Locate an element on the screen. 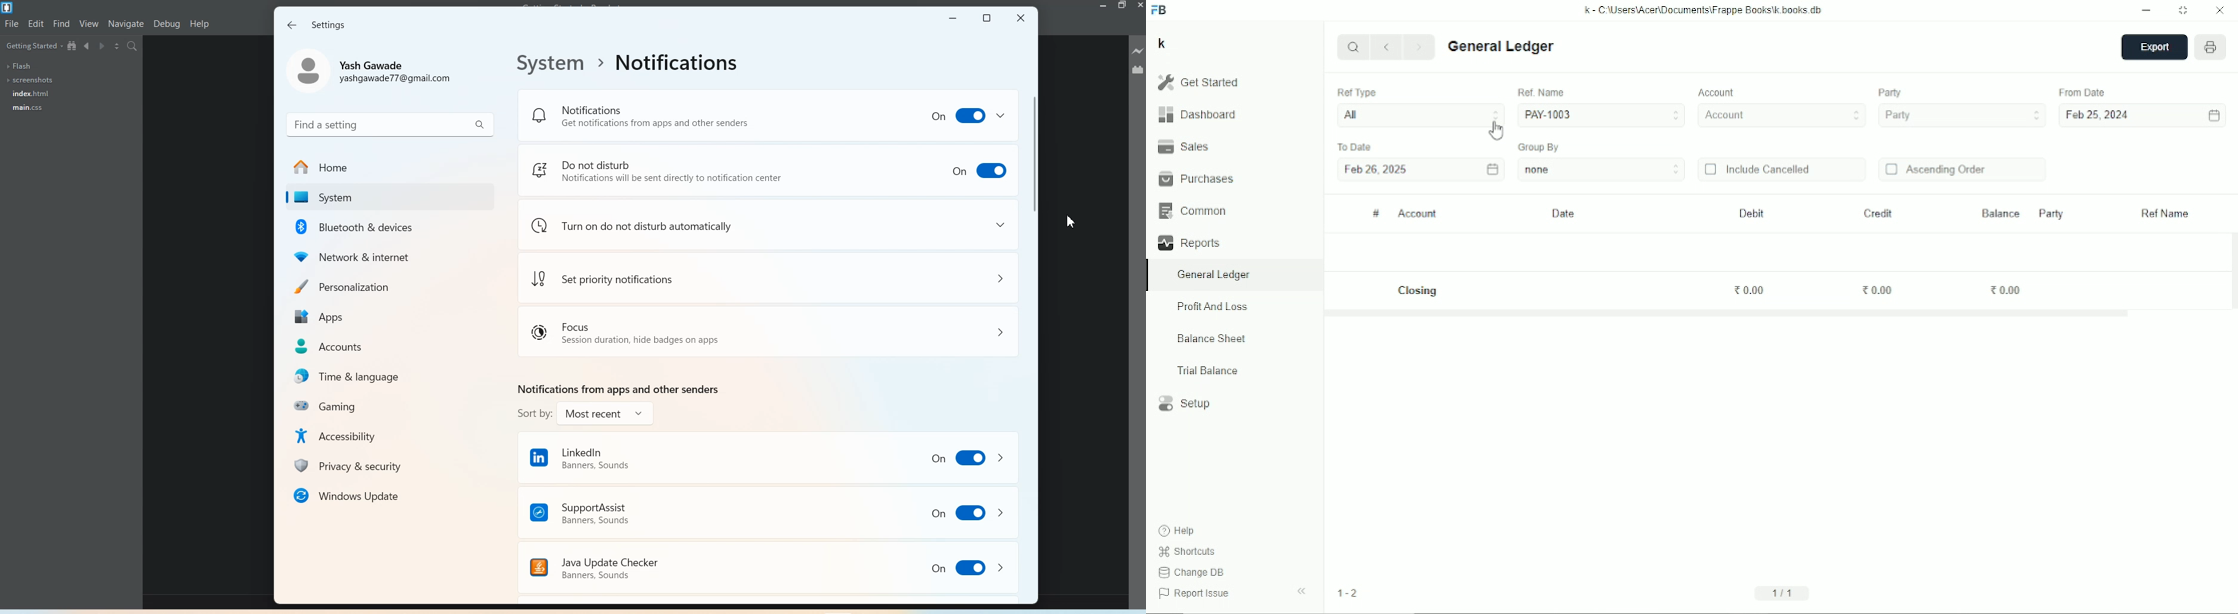  Report issue is located at coordinates (1197, 595).